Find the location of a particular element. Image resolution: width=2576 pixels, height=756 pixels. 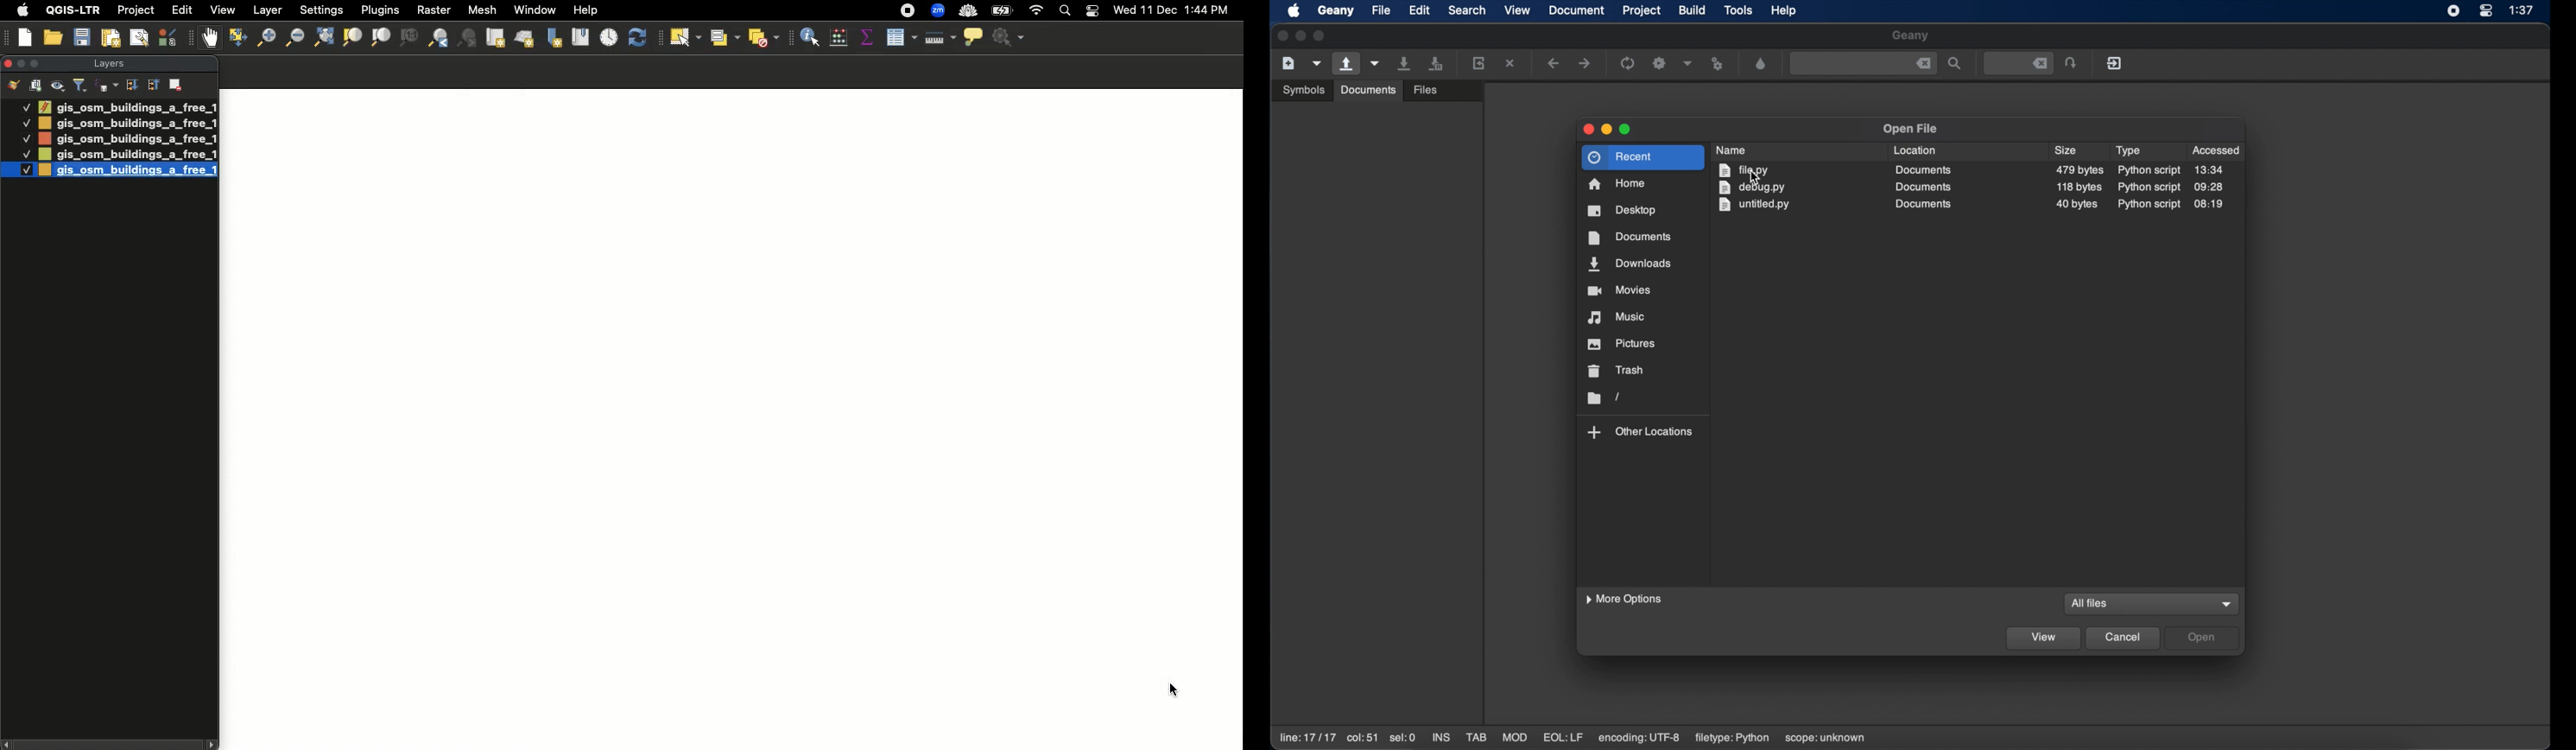

 is located at coordinates (971, 12).